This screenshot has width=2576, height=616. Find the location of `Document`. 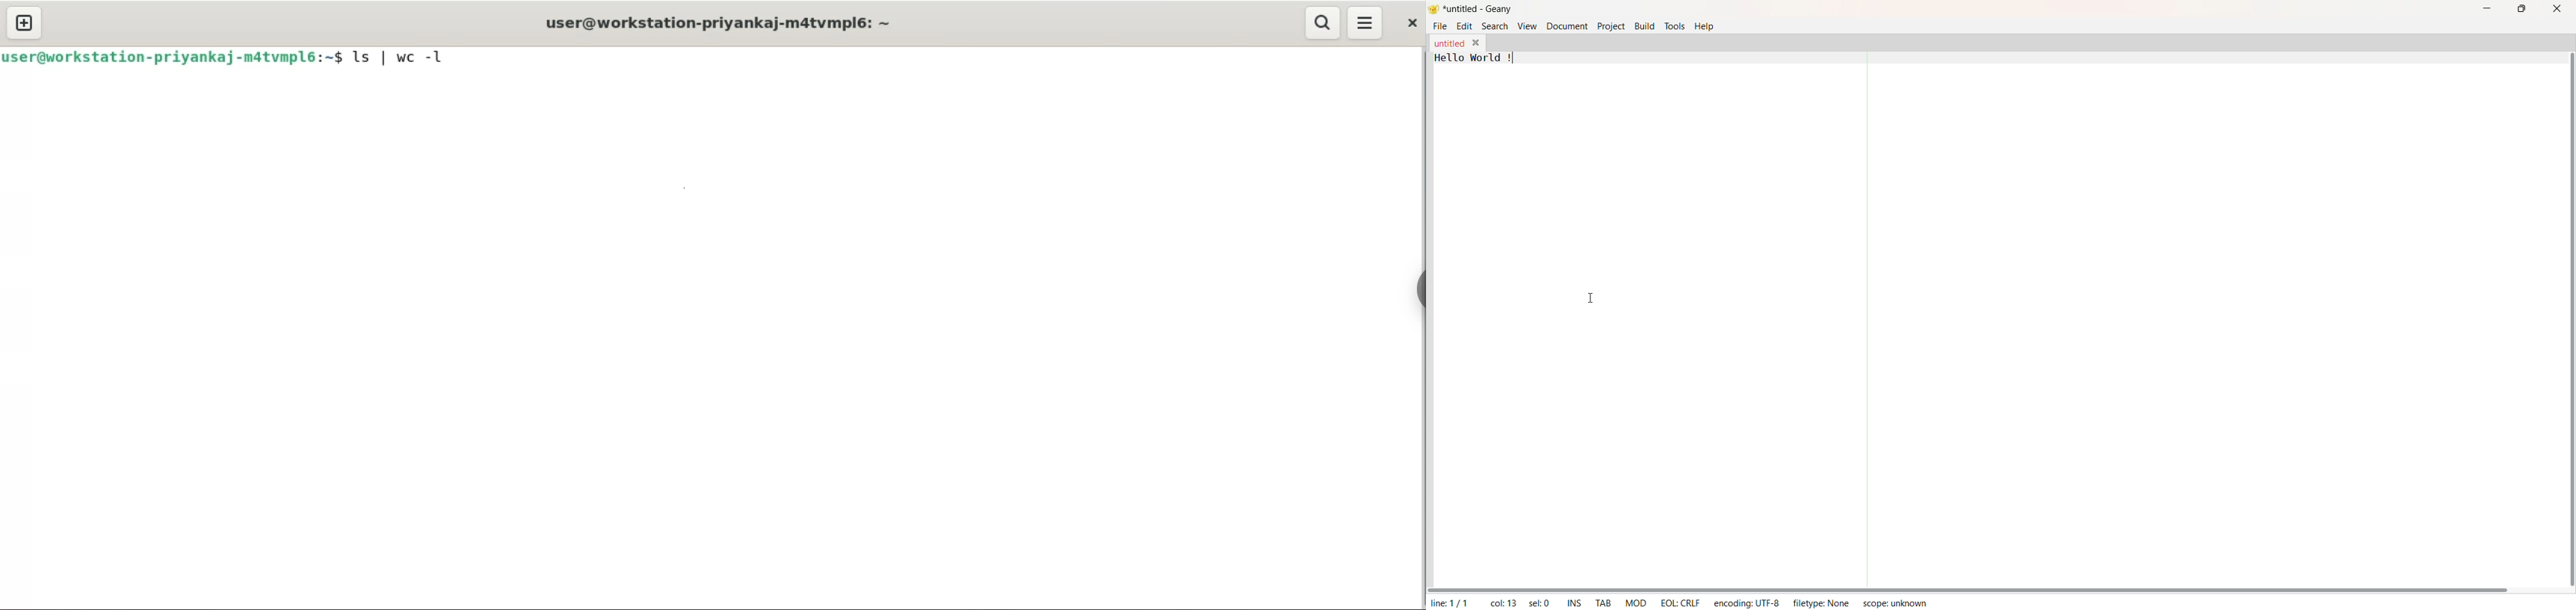

Document is located at coordinates (1566, 26).